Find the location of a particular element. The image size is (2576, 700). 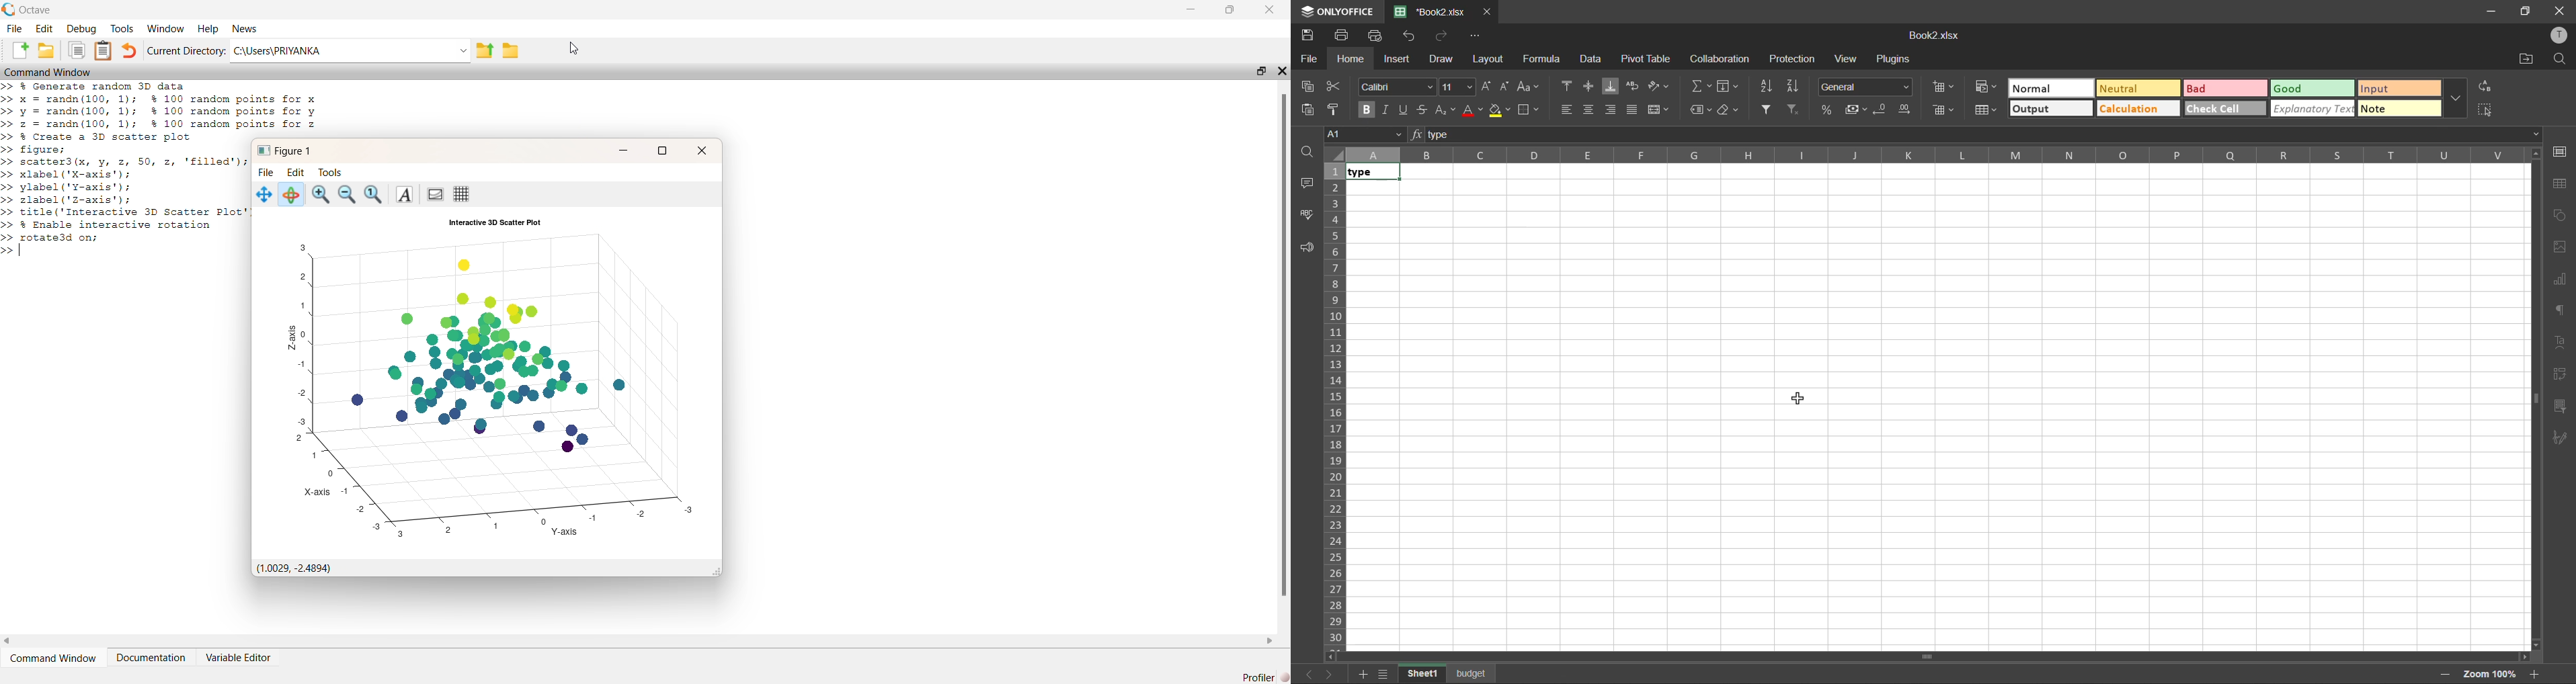

Book2.xlsx is located at coordinates (1930, 37).